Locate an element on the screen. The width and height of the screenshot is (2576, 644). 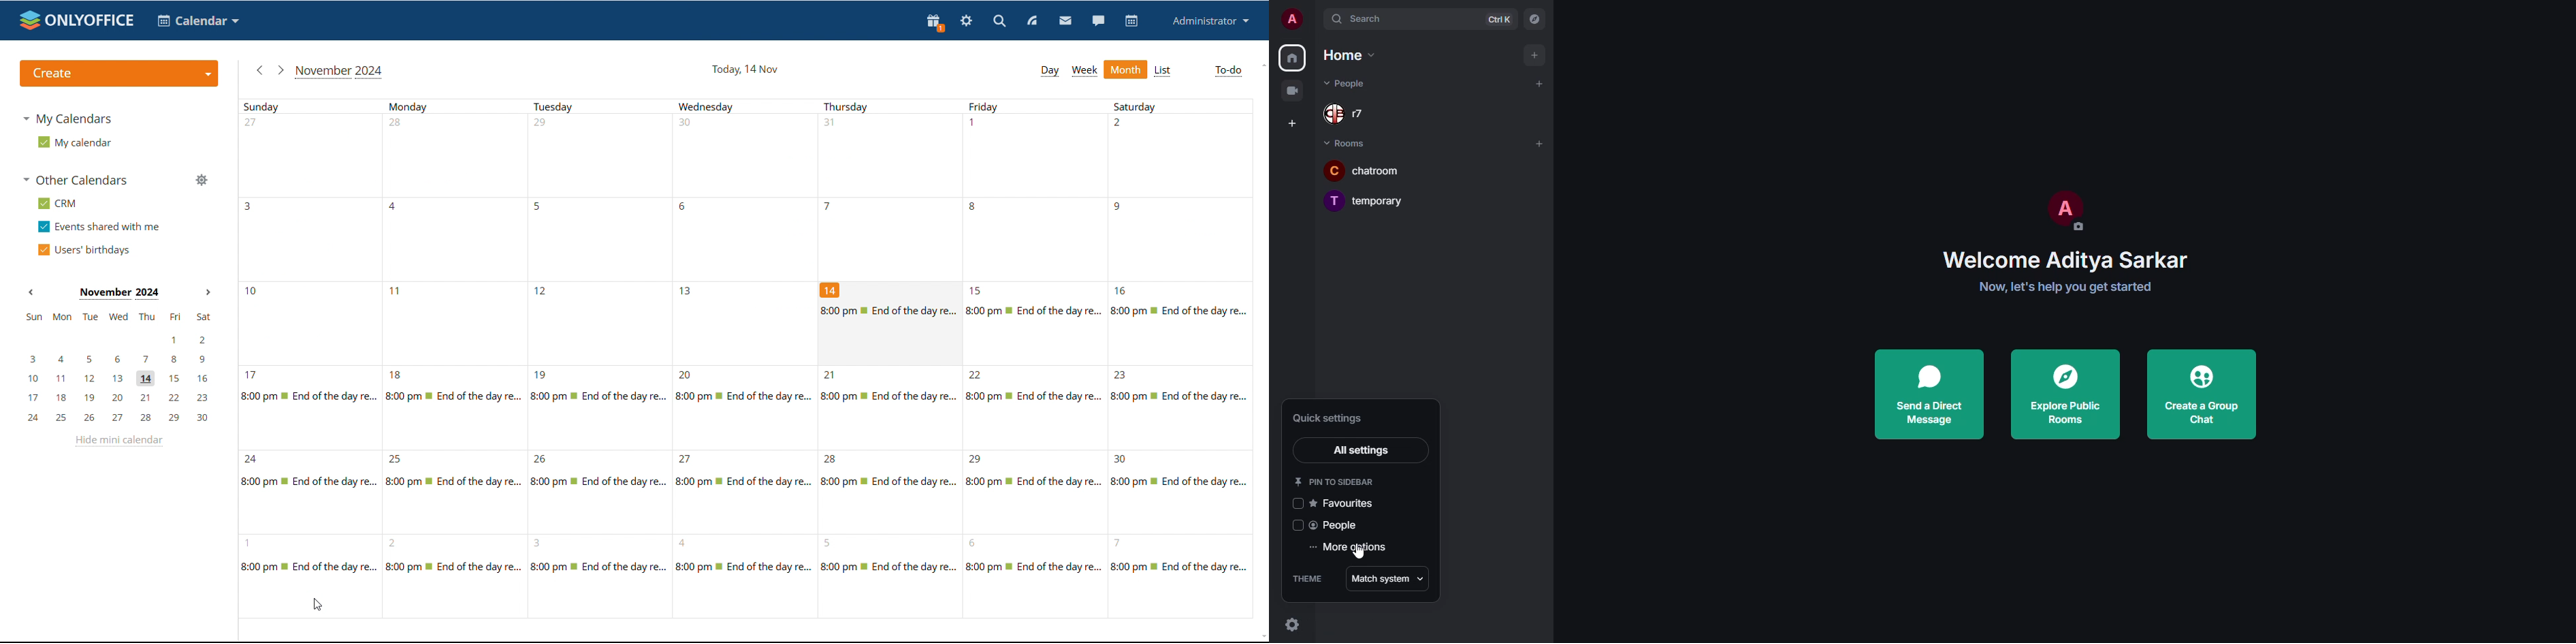
calendar is located at coordinates (1132, 21).